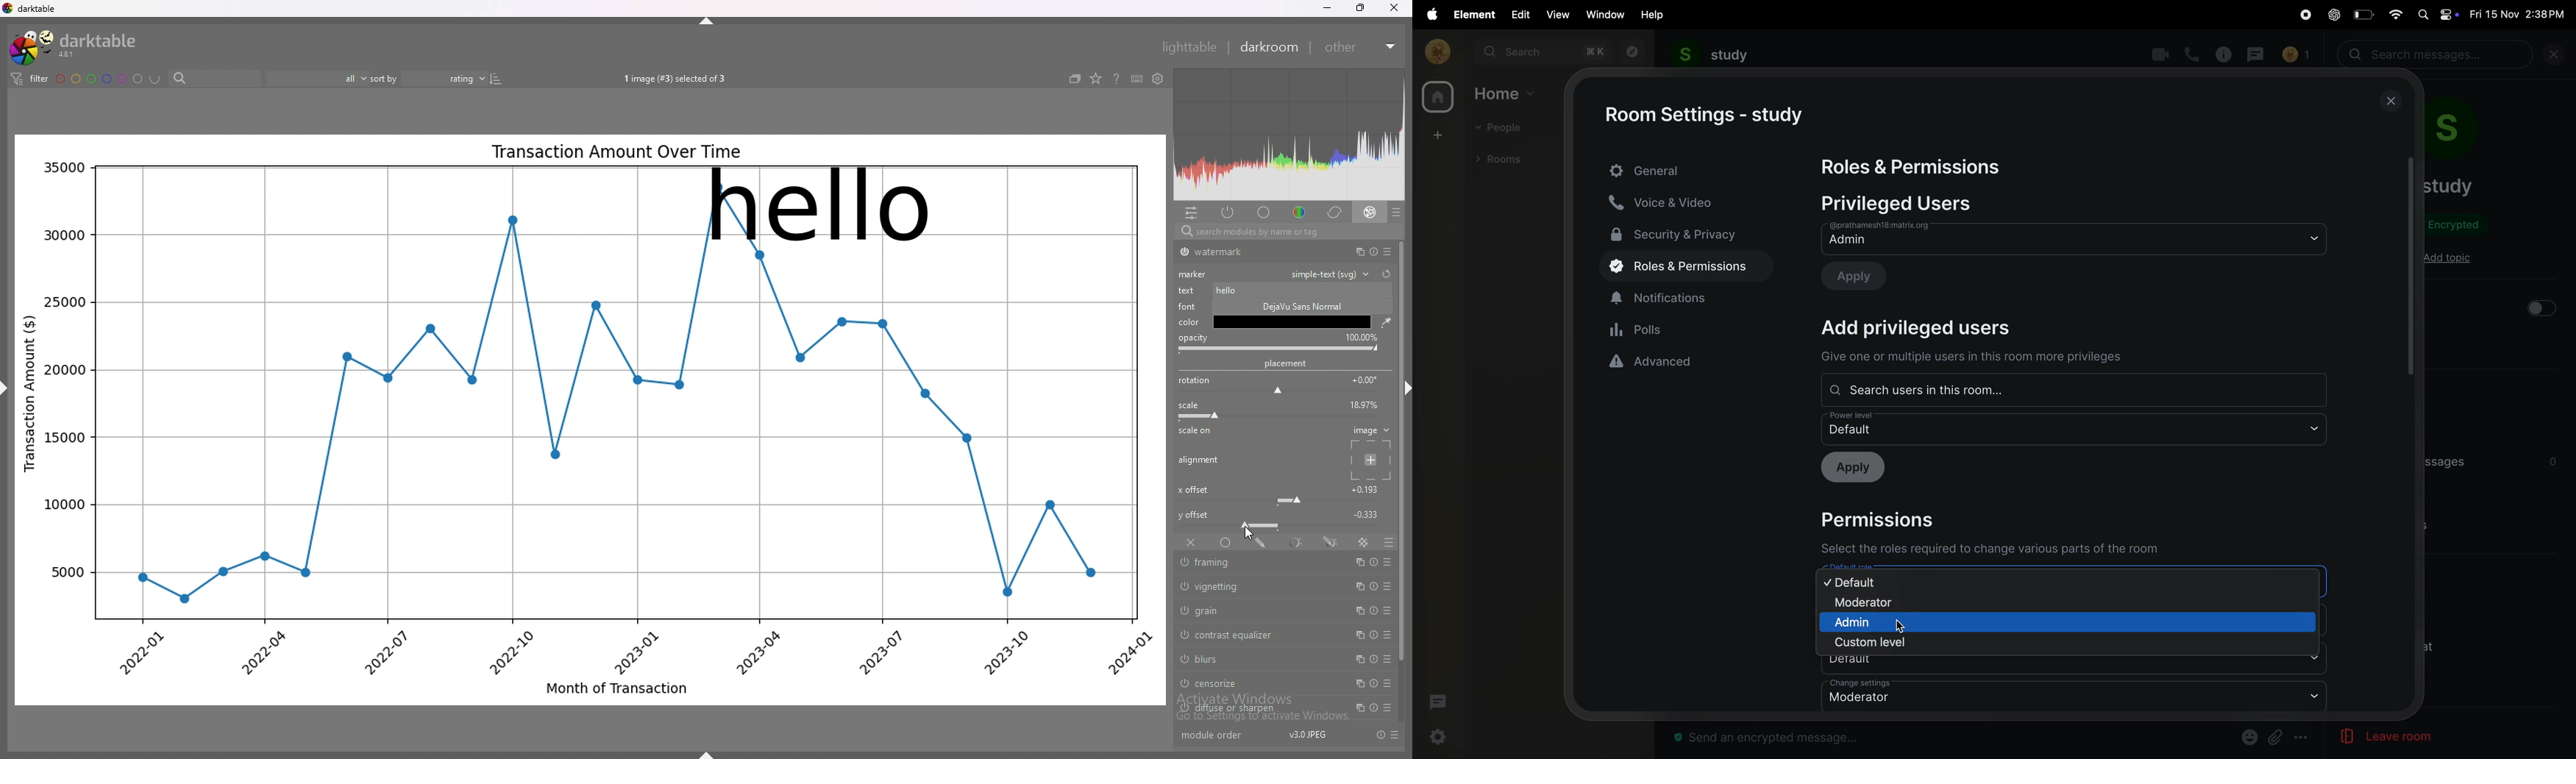 Image resolution: width=2576 pixels, height=784 pixels. I want to click on multiple instances action, so click(1355, 708).